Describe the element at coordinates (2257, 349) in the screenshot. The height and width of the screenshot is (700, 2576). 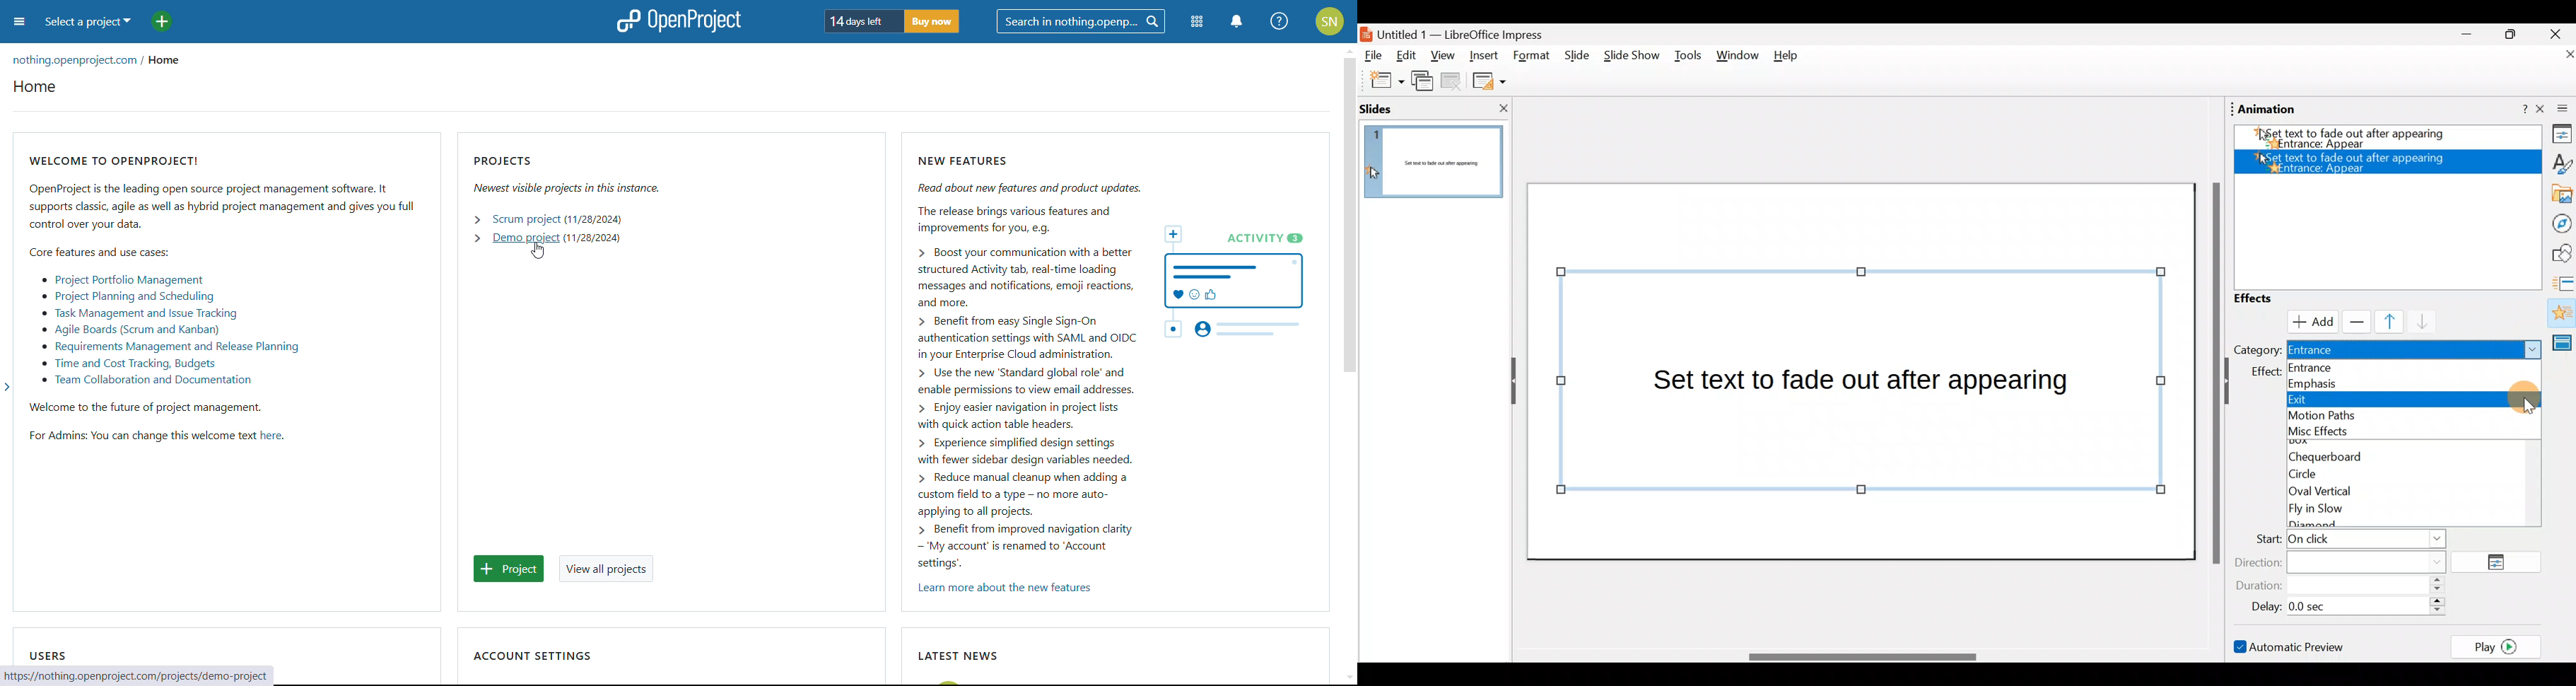
I see `Category` at that location.